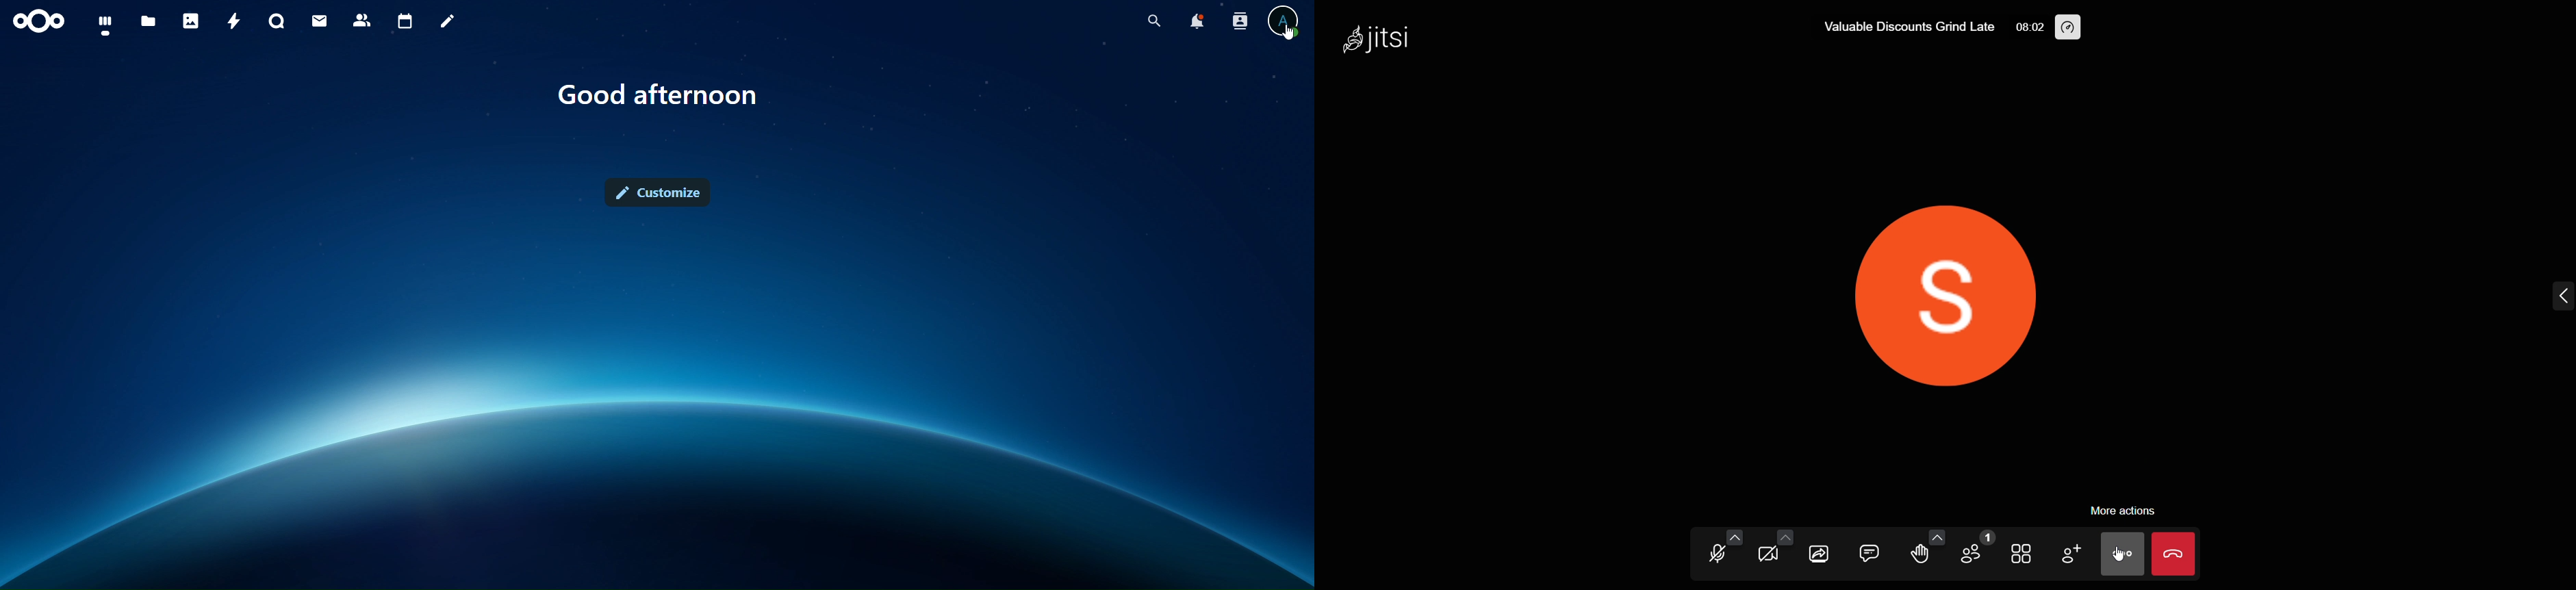  What do you see at coordinates (1768, 554) in the screenshot?
I see `video` at bounding box center [1768, 554].